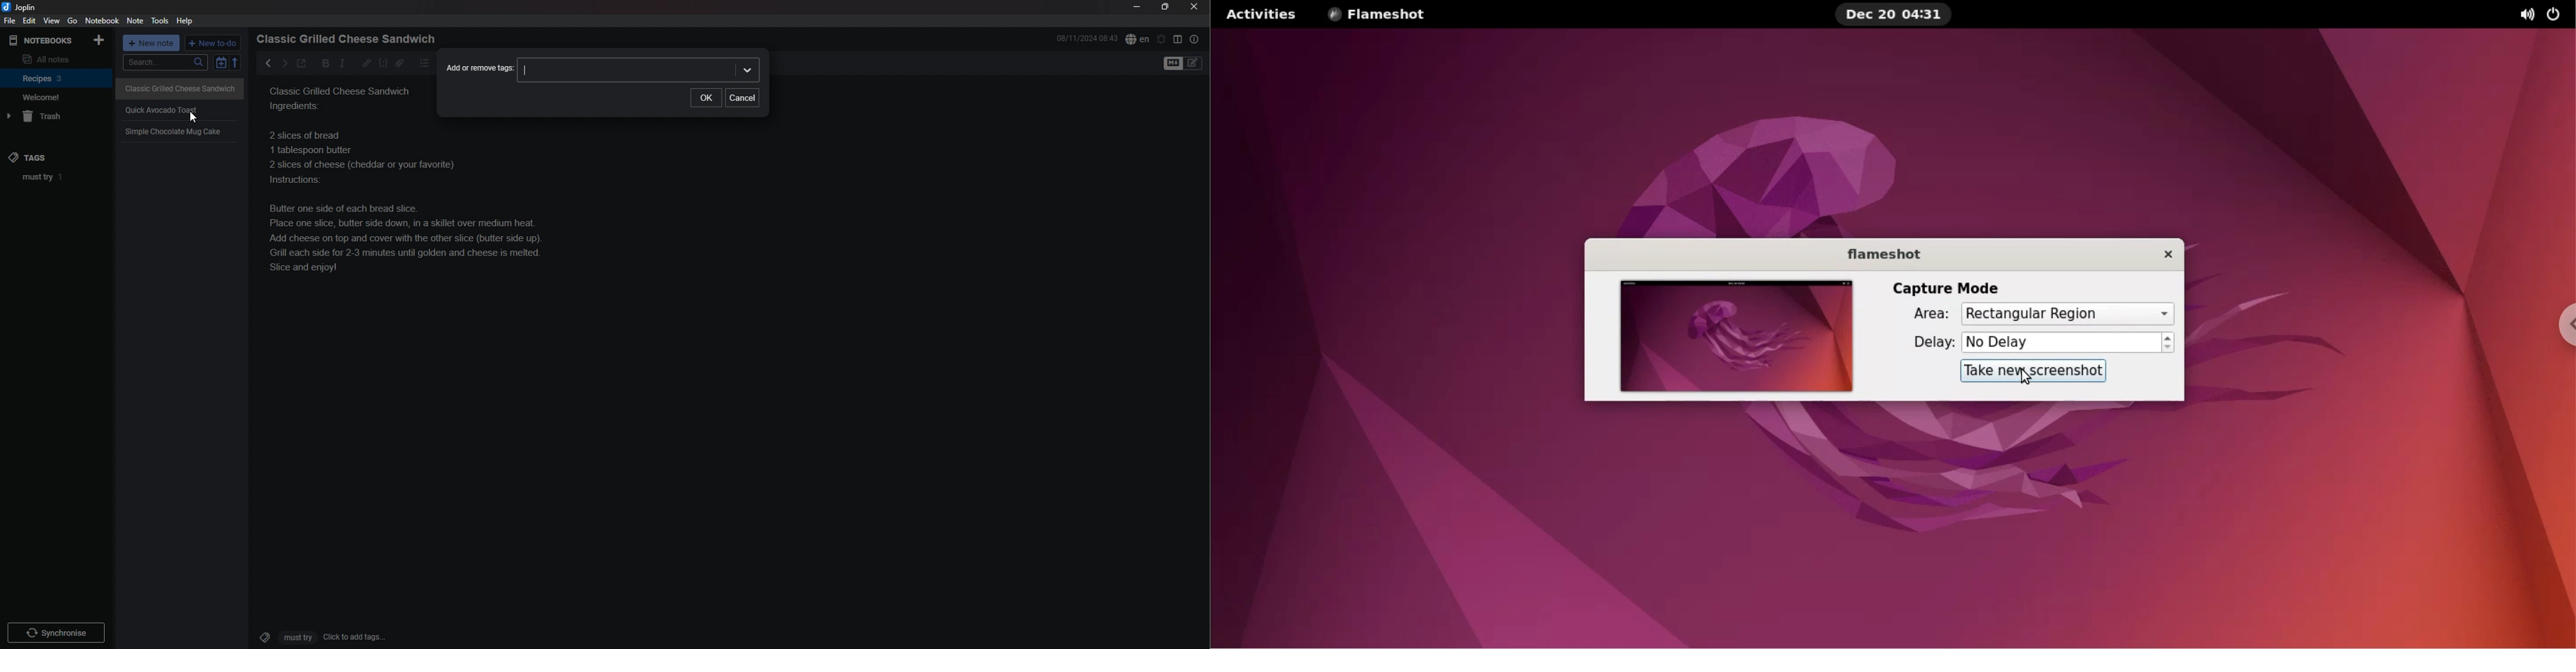 Image resolution: width=2576 pixels, height=672 pixels. What do you see at coordinates (214, 43) in the screenshot?
I see `new todo` at bounding box center [214, 43].